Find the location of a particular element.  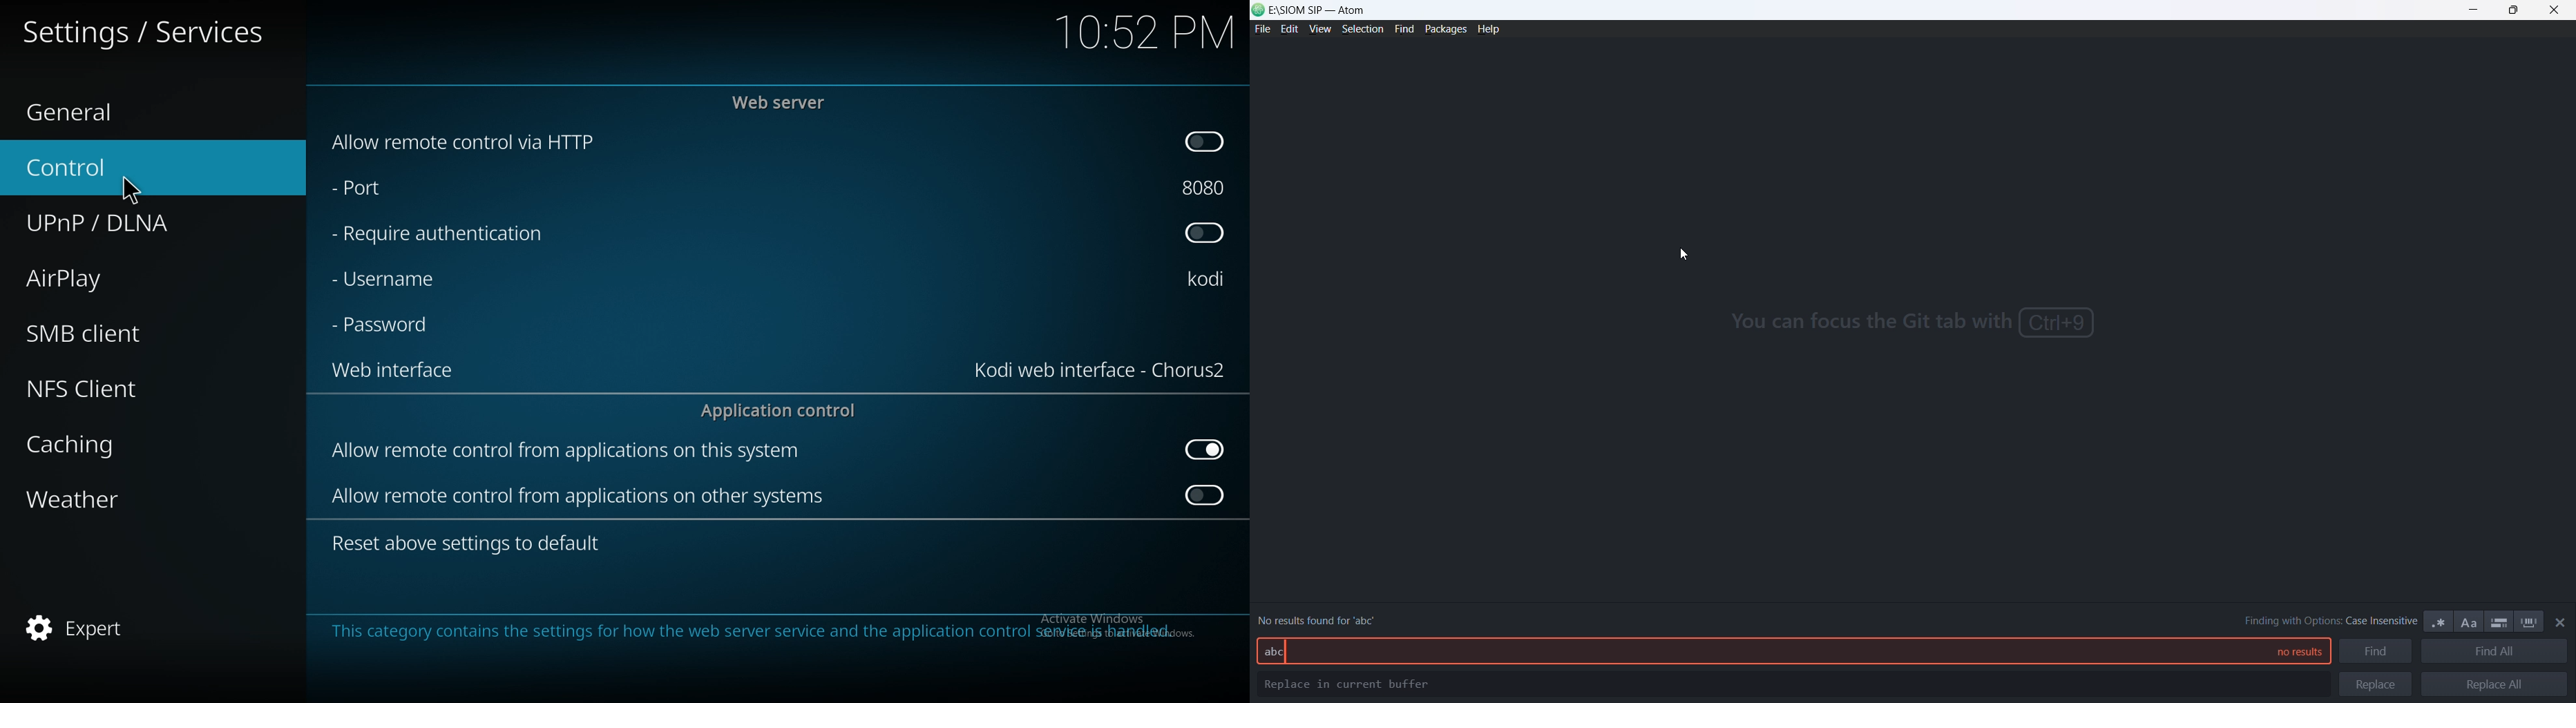

web server is located at coordinates (783, 102).